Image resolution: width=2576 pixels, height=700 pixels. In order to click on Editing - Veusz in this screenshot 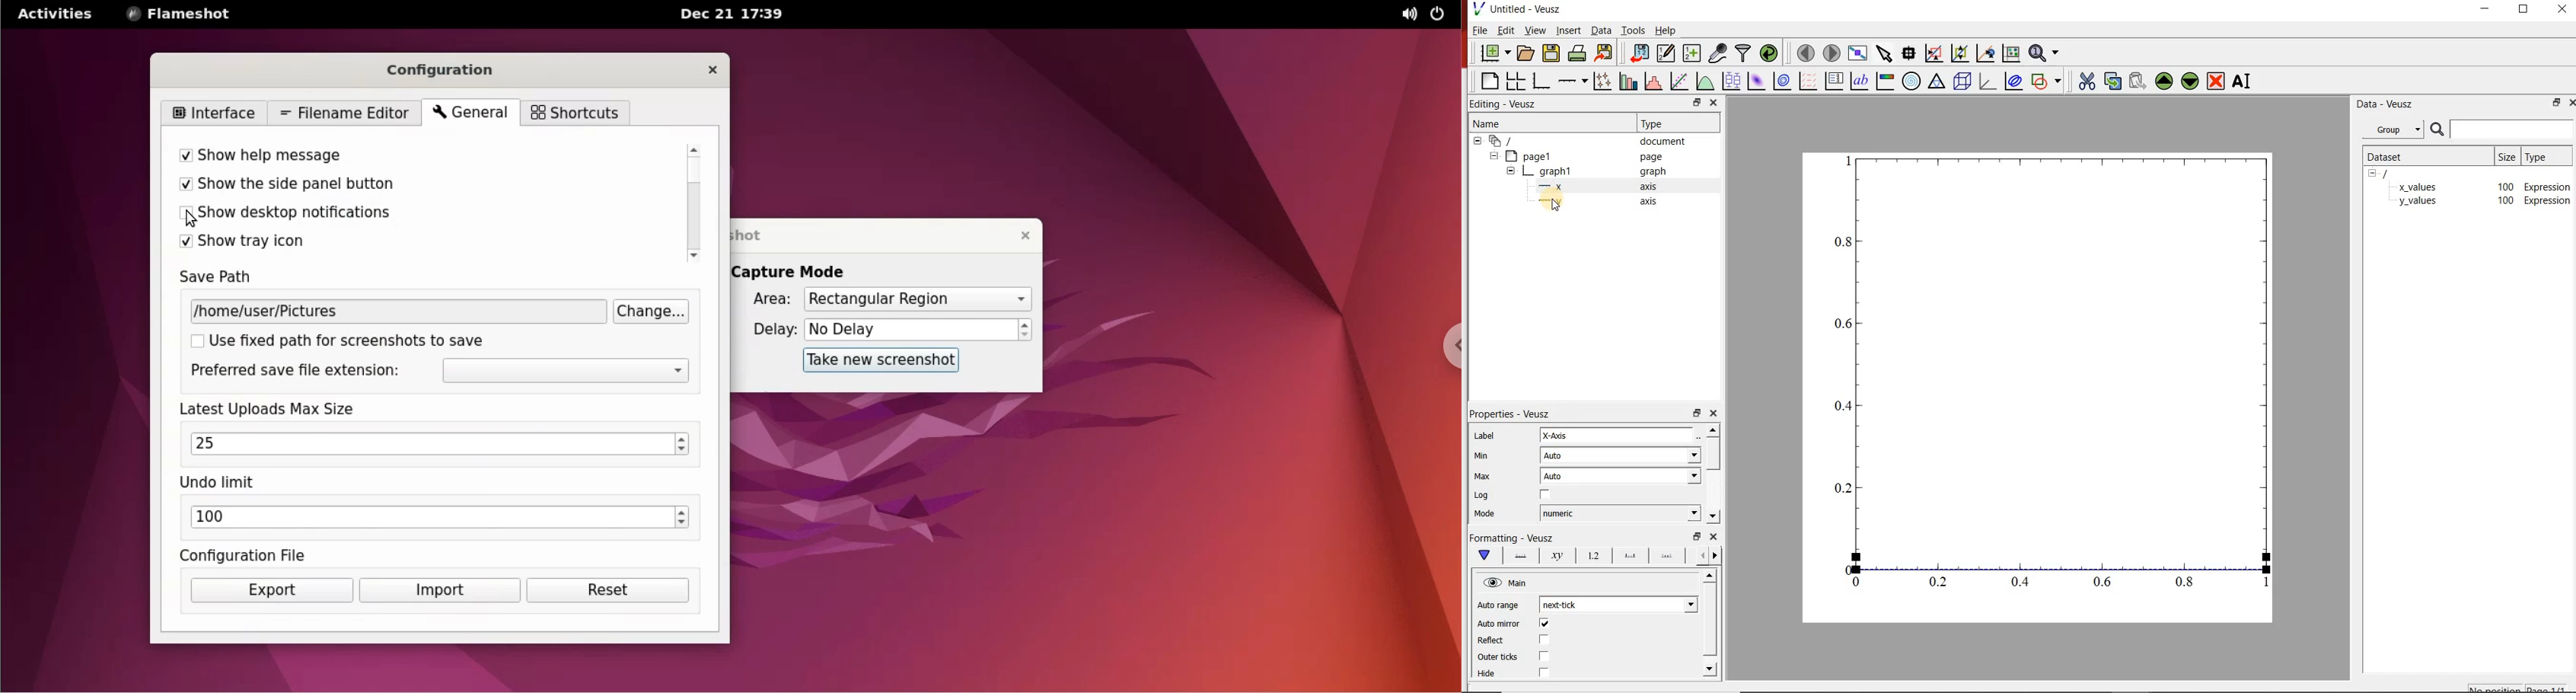, I will do `click(1504, 104)`.